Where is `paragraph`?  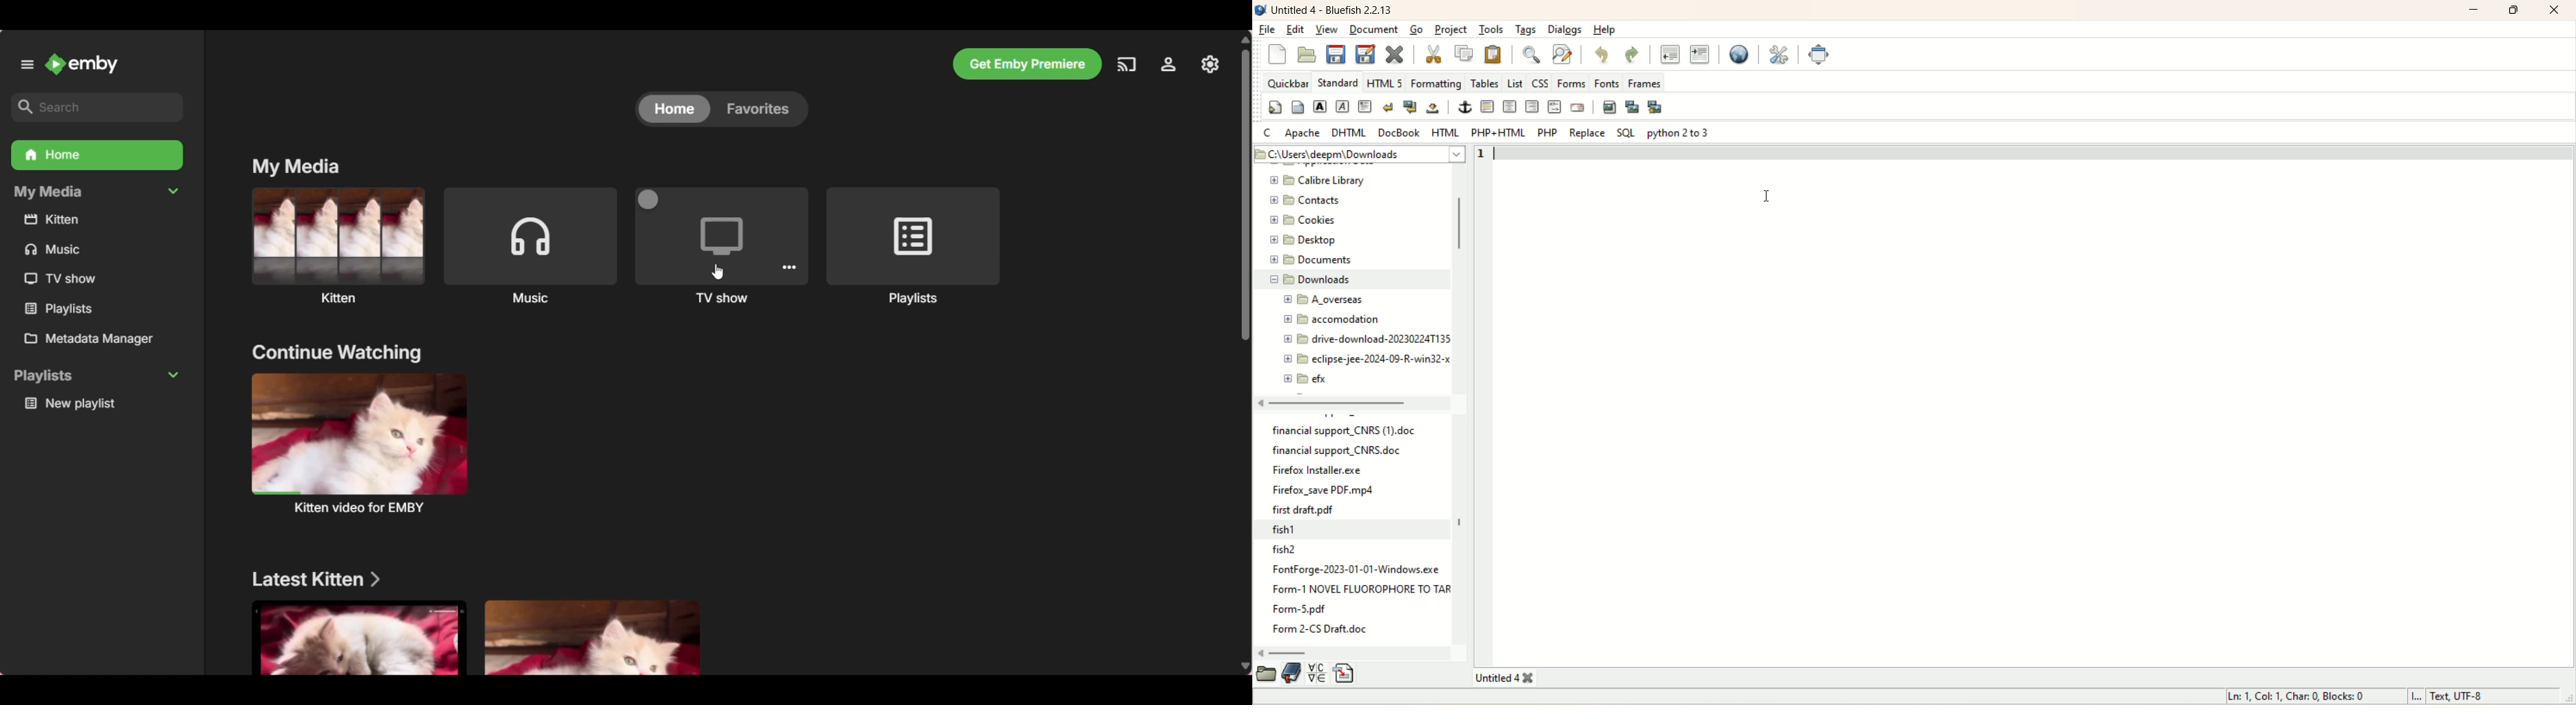 paragraph is located at coordinates (1366, 108).